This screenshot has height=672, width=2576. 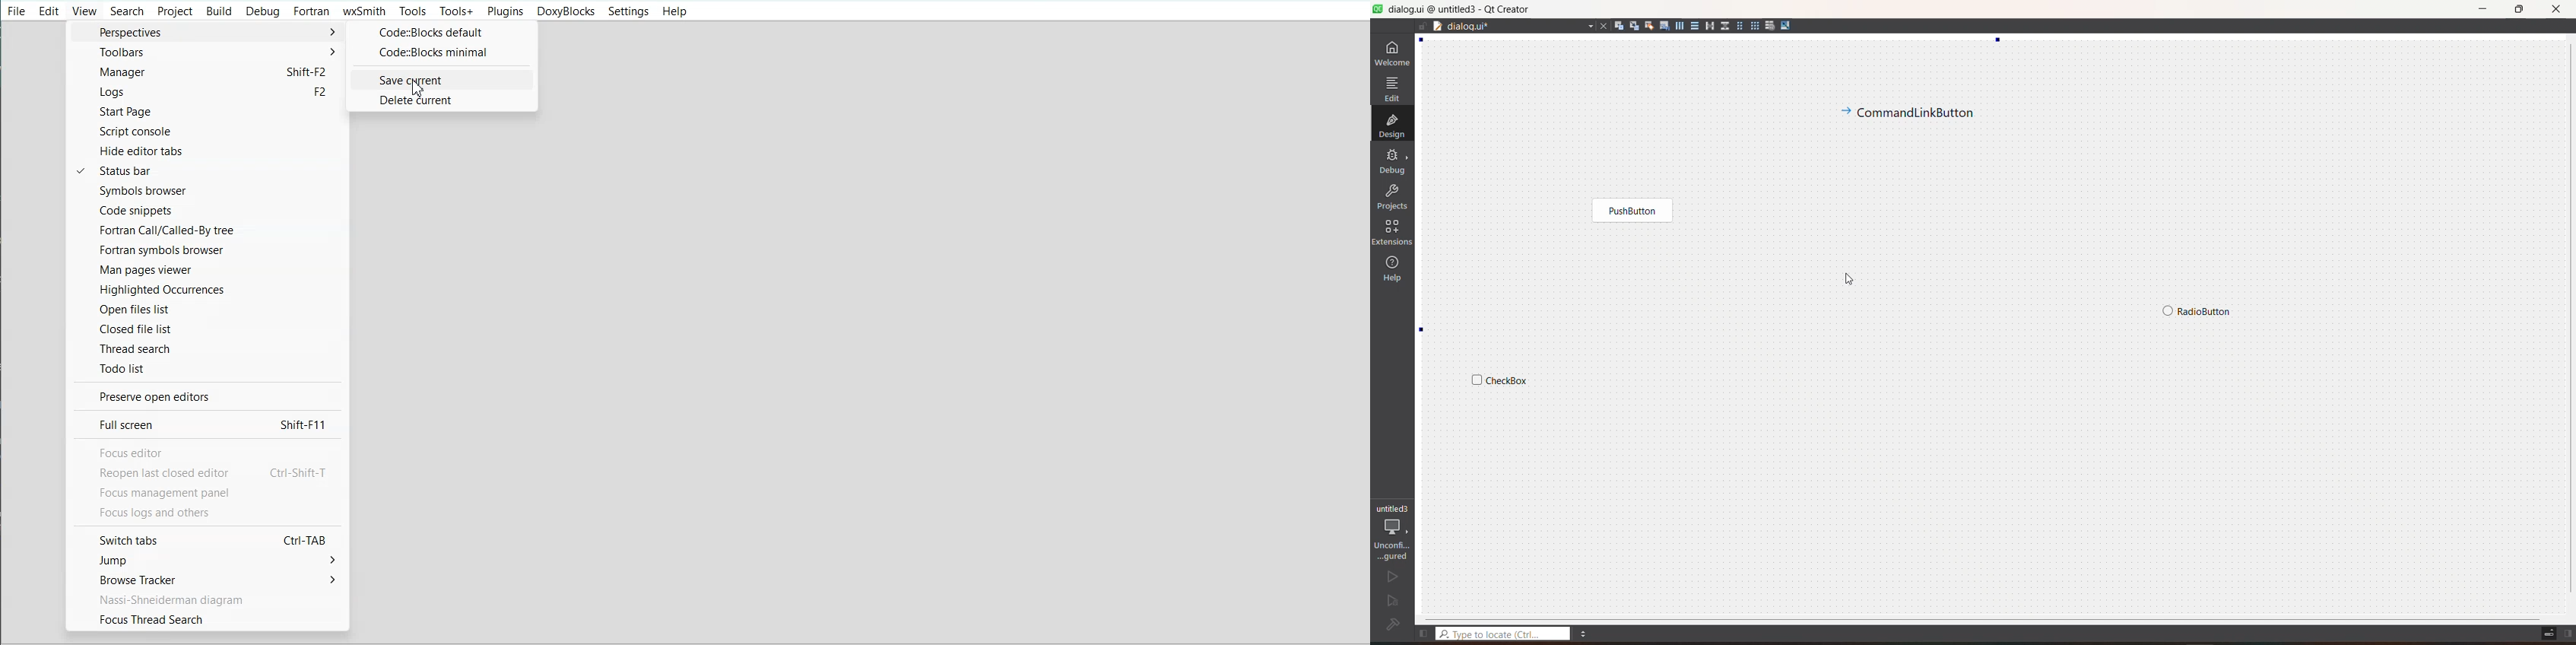 I want to click on layout in a form, so click(x=1740, y=26).